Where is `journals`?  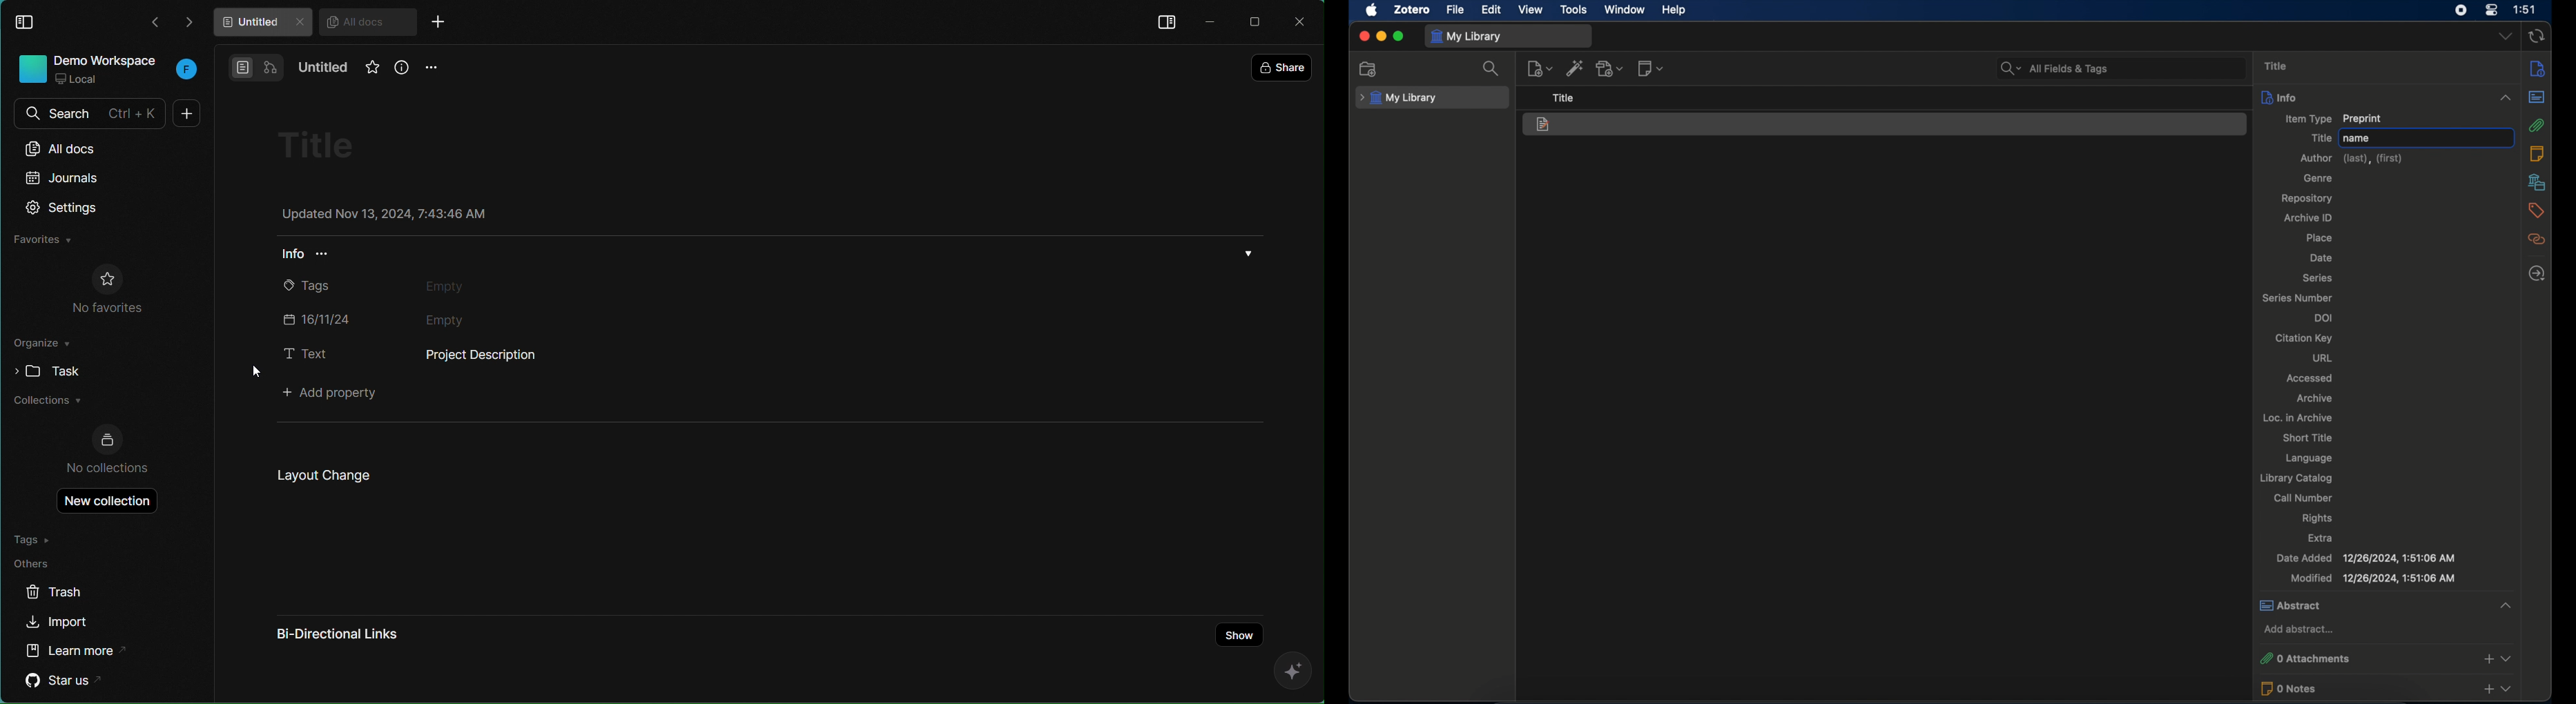 journals is located at coordinates (64, 178).